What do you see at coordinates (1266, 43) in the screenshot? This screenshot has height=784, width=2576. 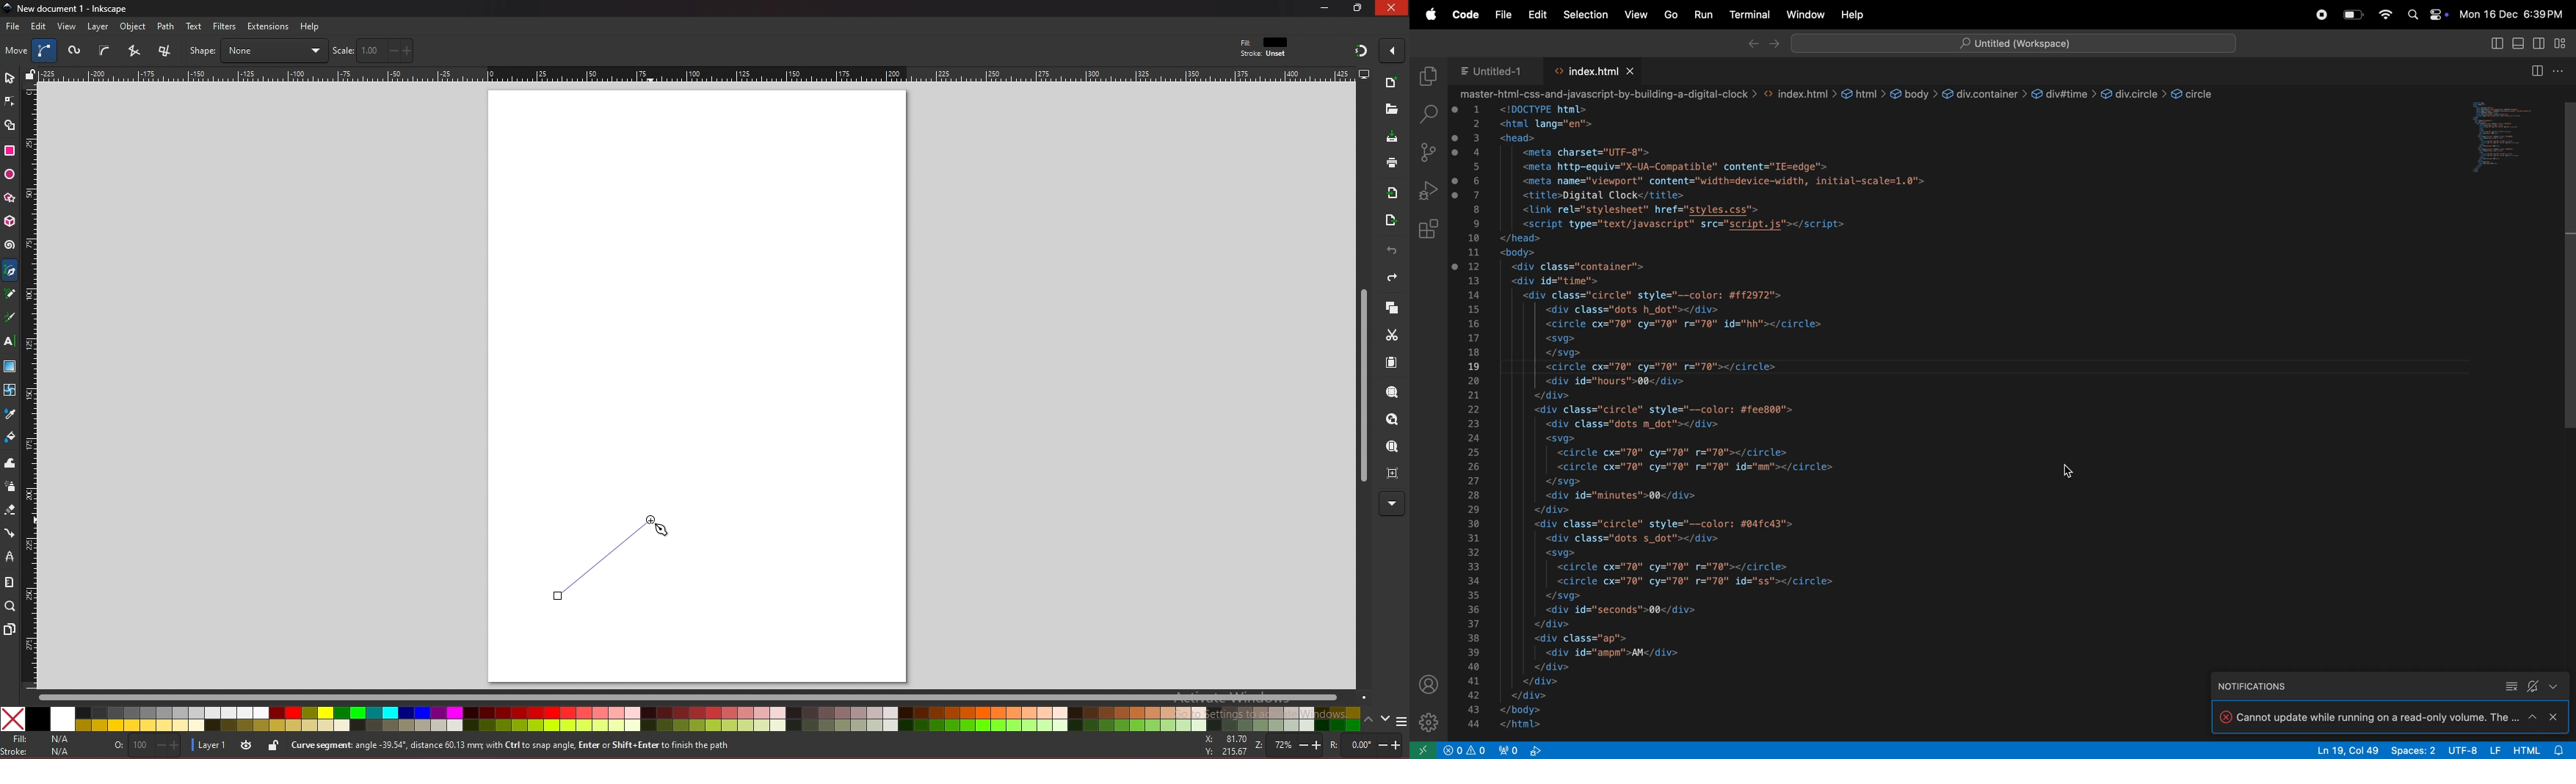 I see `fit` at bounding box center [1266, 43].